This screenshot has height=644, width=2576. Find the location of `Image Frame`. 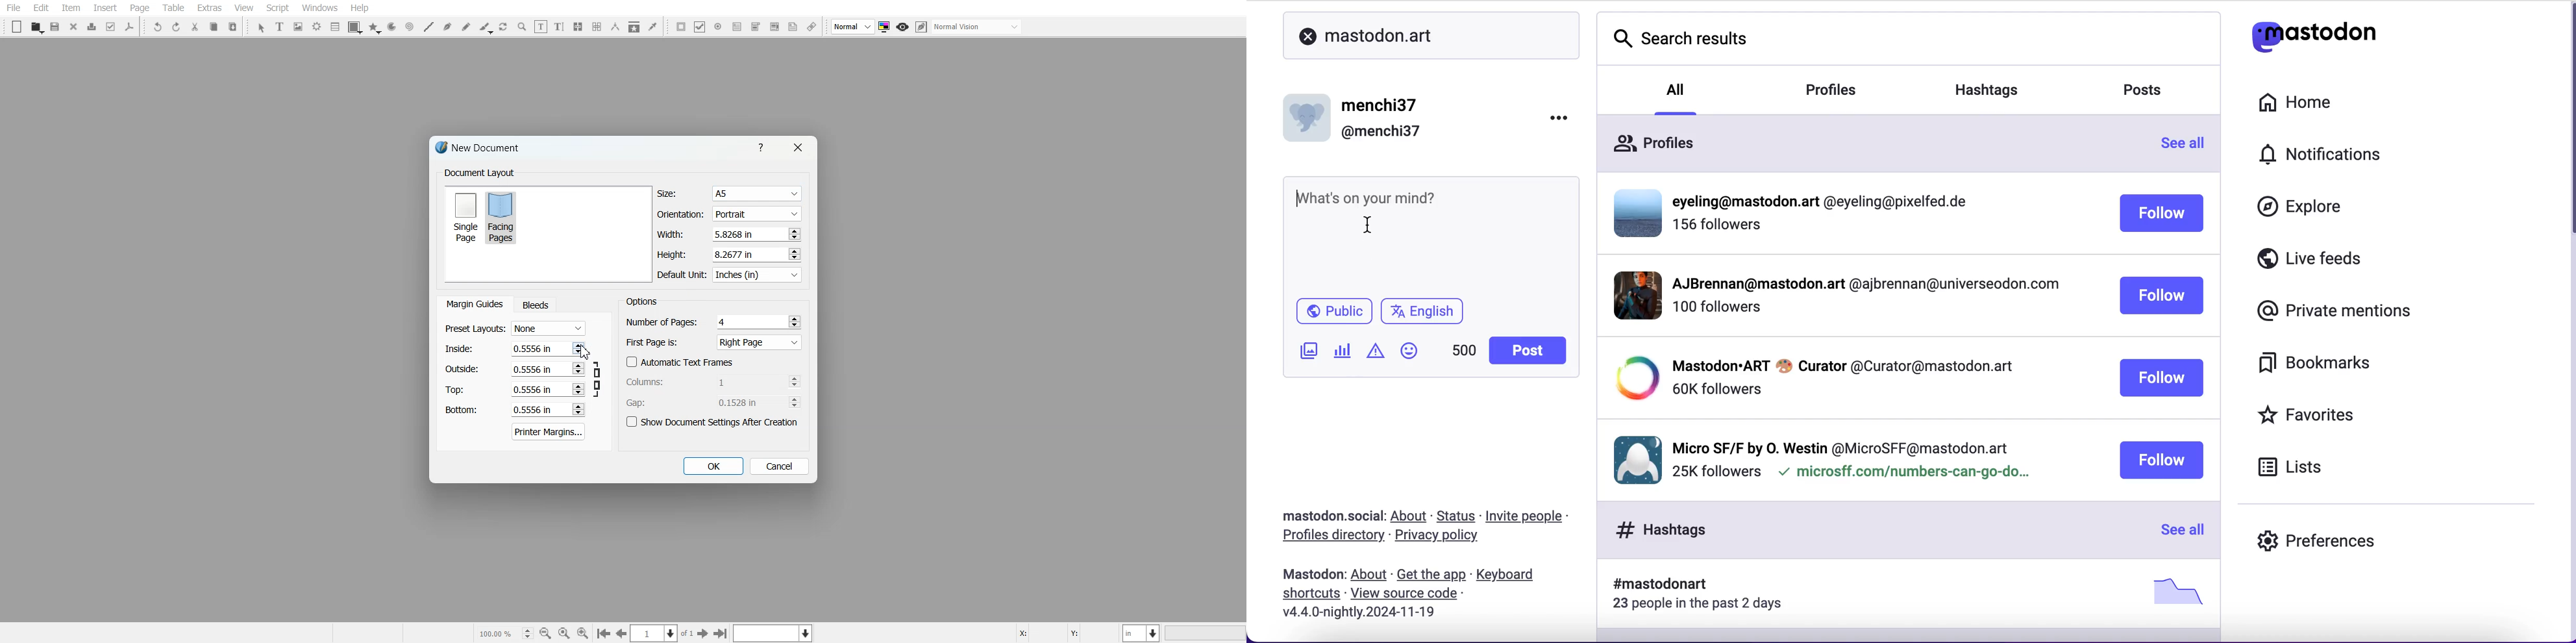

Image Frame is located at coordinates (299, 27).